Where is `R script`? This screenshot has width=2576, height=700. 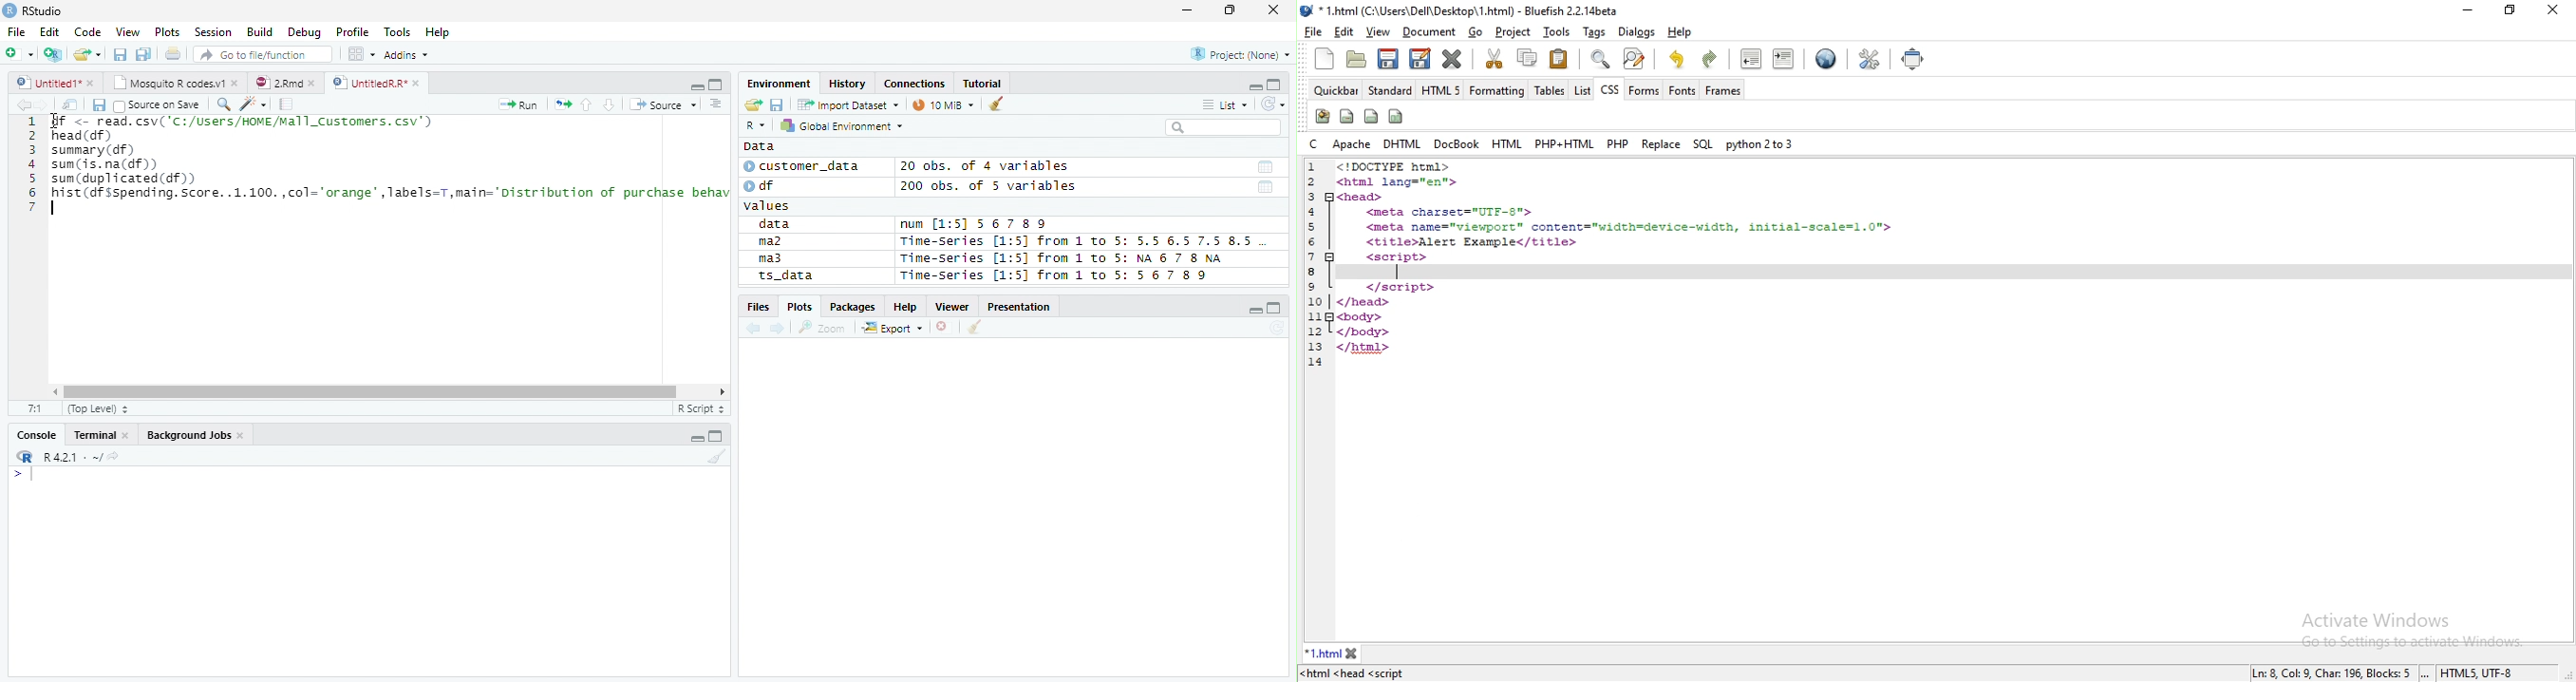
R script is located at coordinates (700, 408).